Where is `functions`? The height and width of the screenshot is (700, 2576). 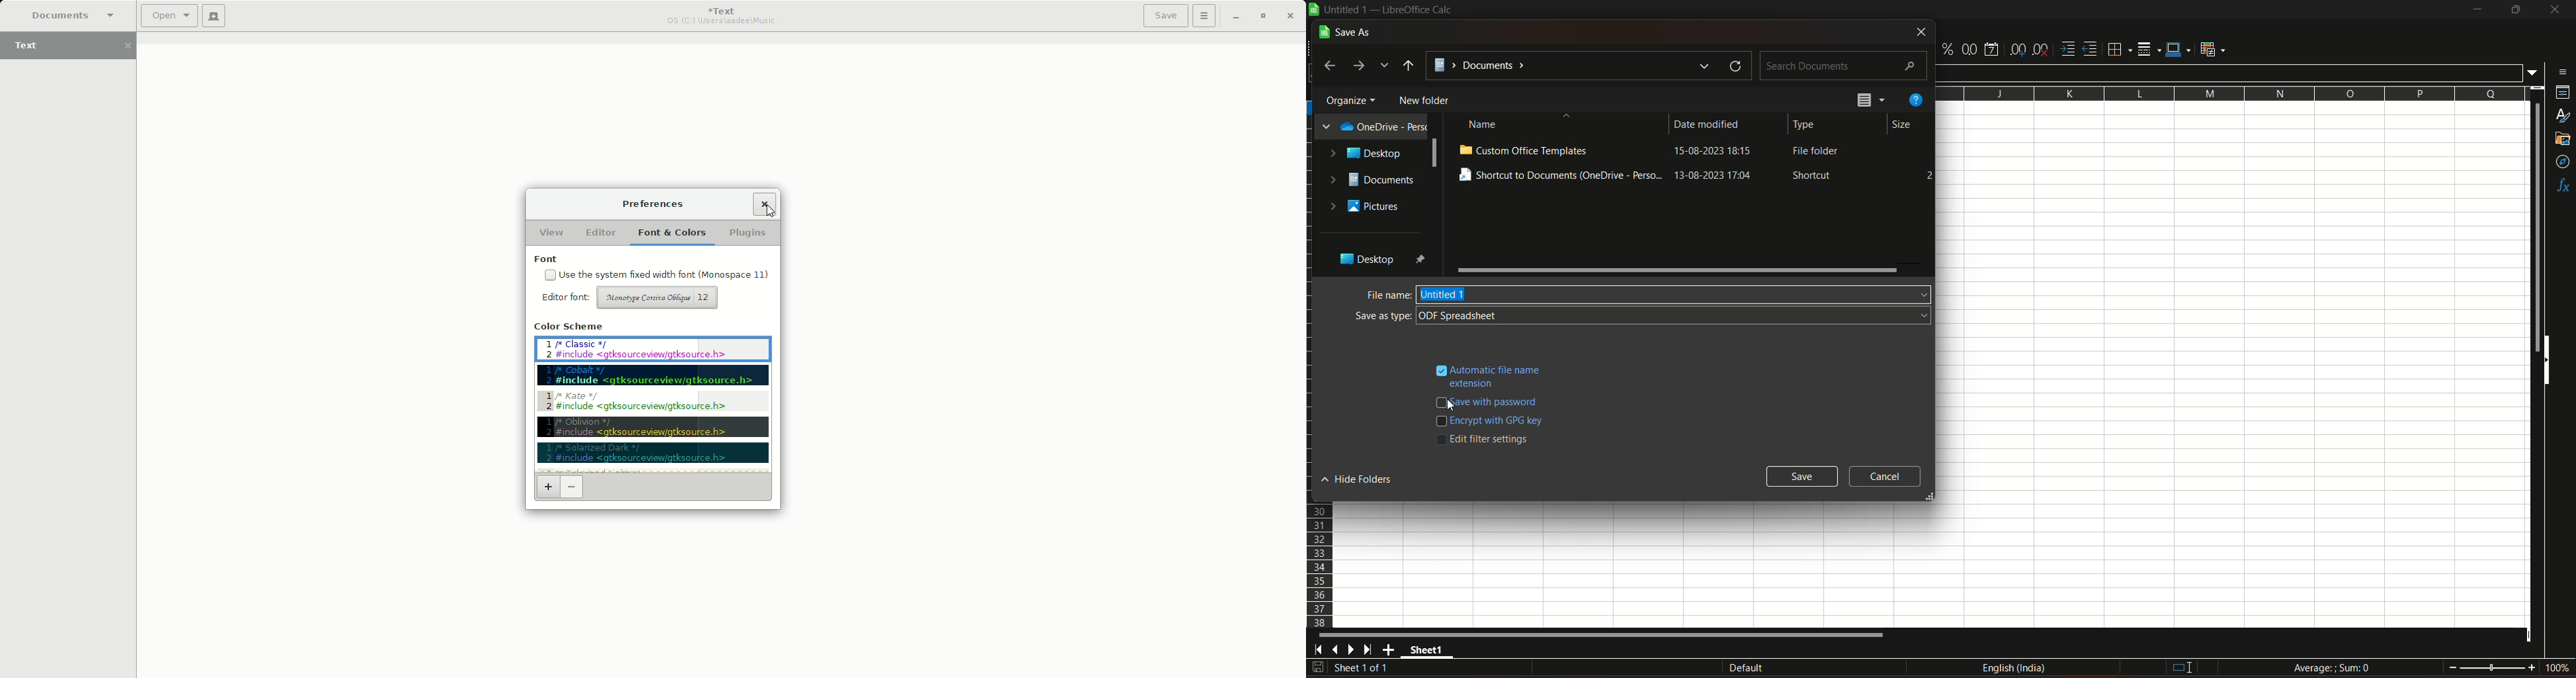
functions is located at coordinates (2562, 186).